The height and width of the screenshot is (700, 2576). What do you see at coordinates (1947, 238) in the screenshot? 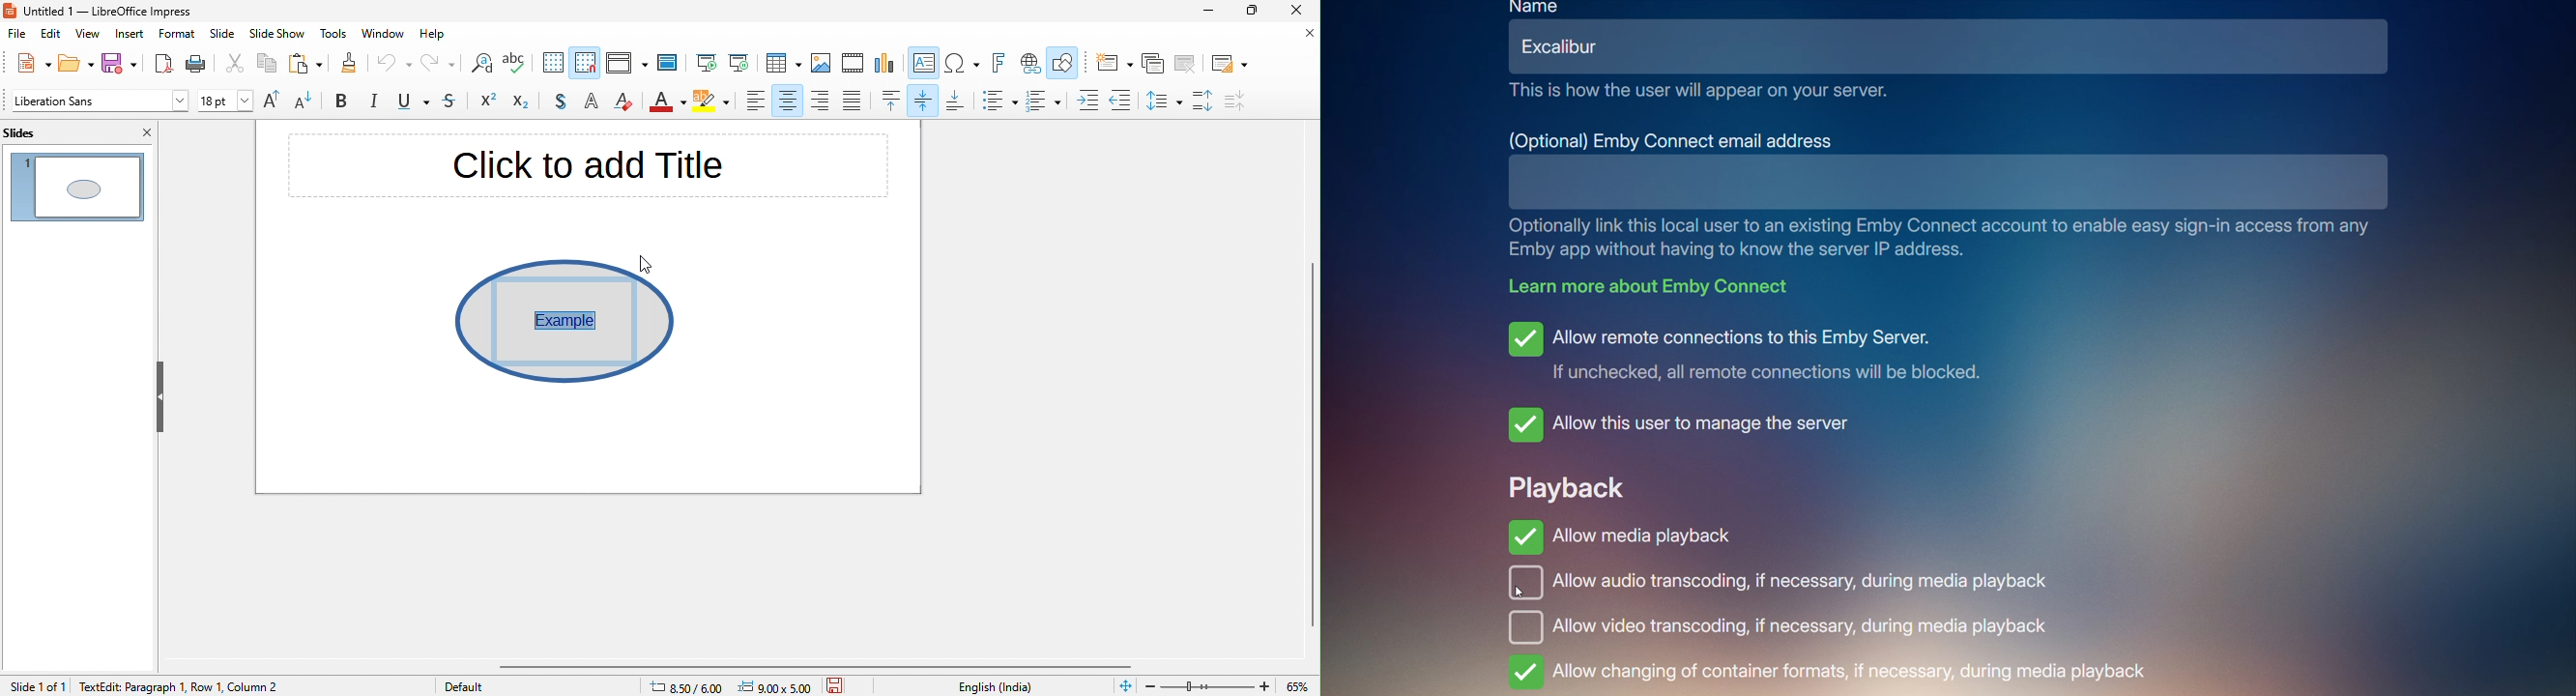
I see `Optionally link this local user to an existing Emby Connect account to enable easy sign-in access from any
Emby app without having to know the server IP address.` at bounding box center [1947, 238].